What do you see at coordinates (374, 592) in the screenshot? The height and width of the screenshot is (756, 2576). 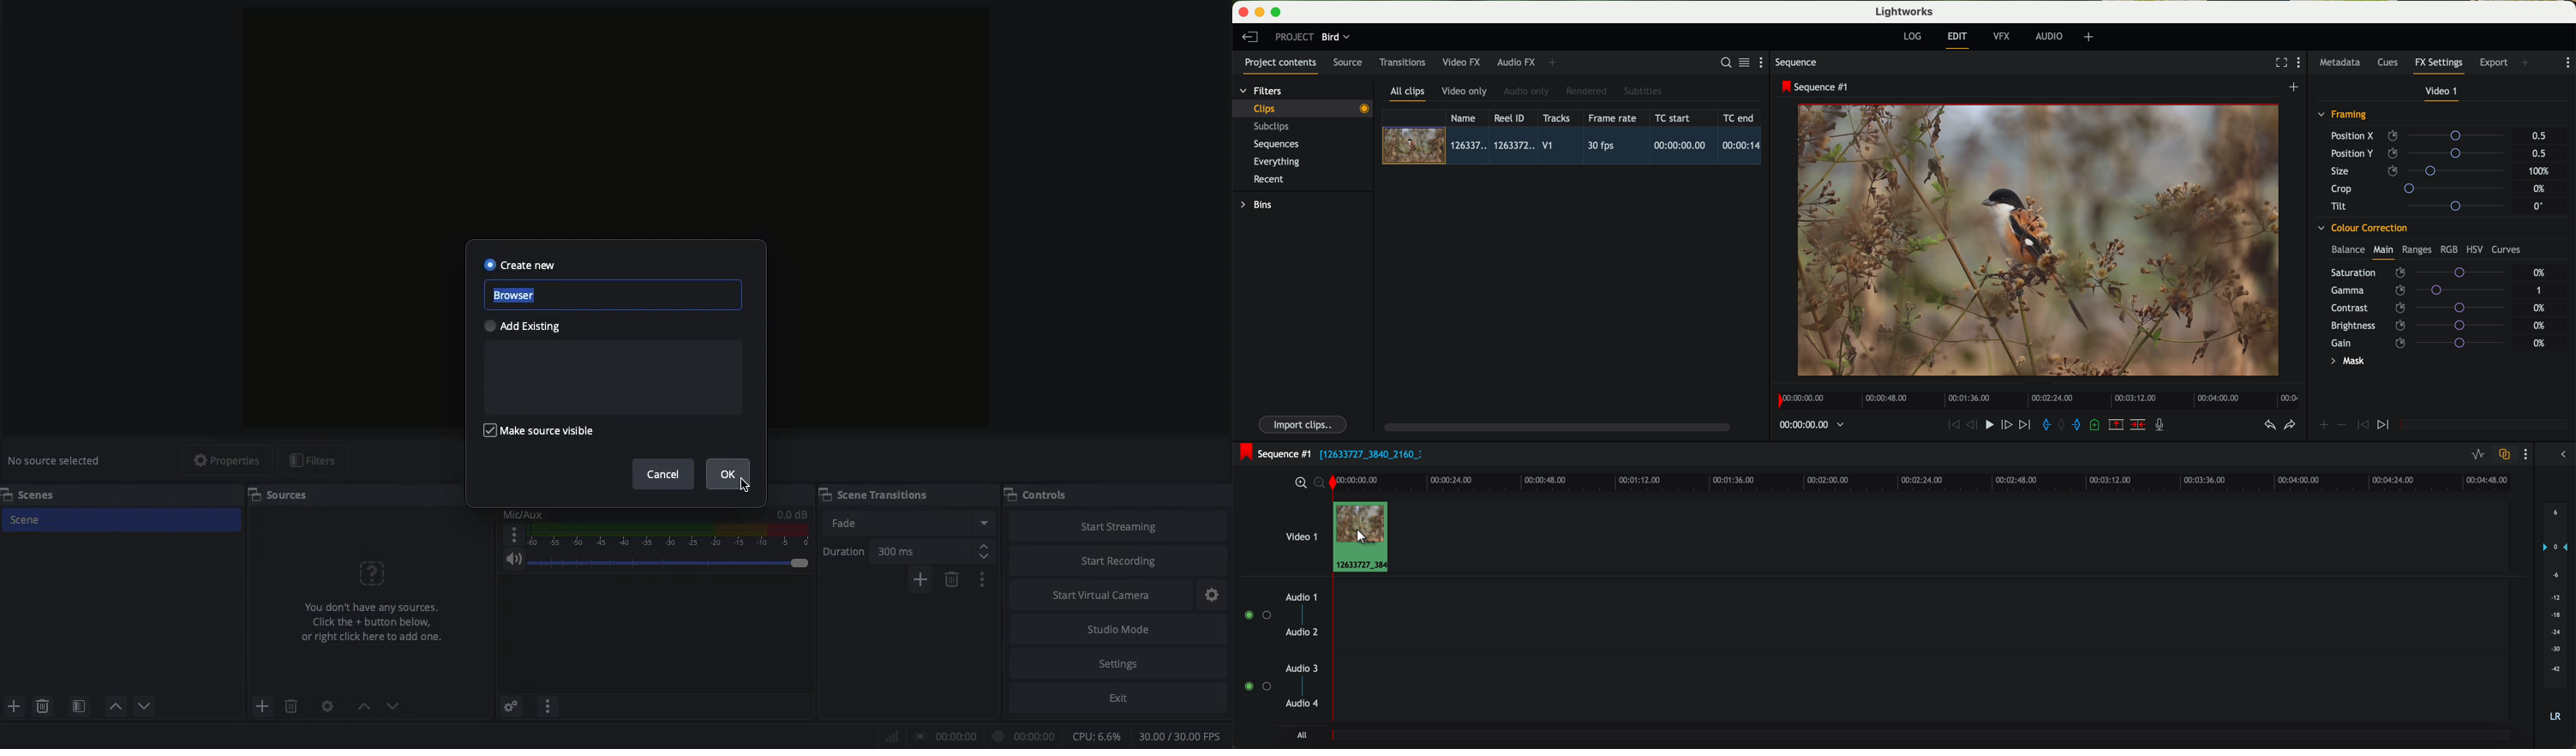 I see `No sources` at bounding box center [374, 592].